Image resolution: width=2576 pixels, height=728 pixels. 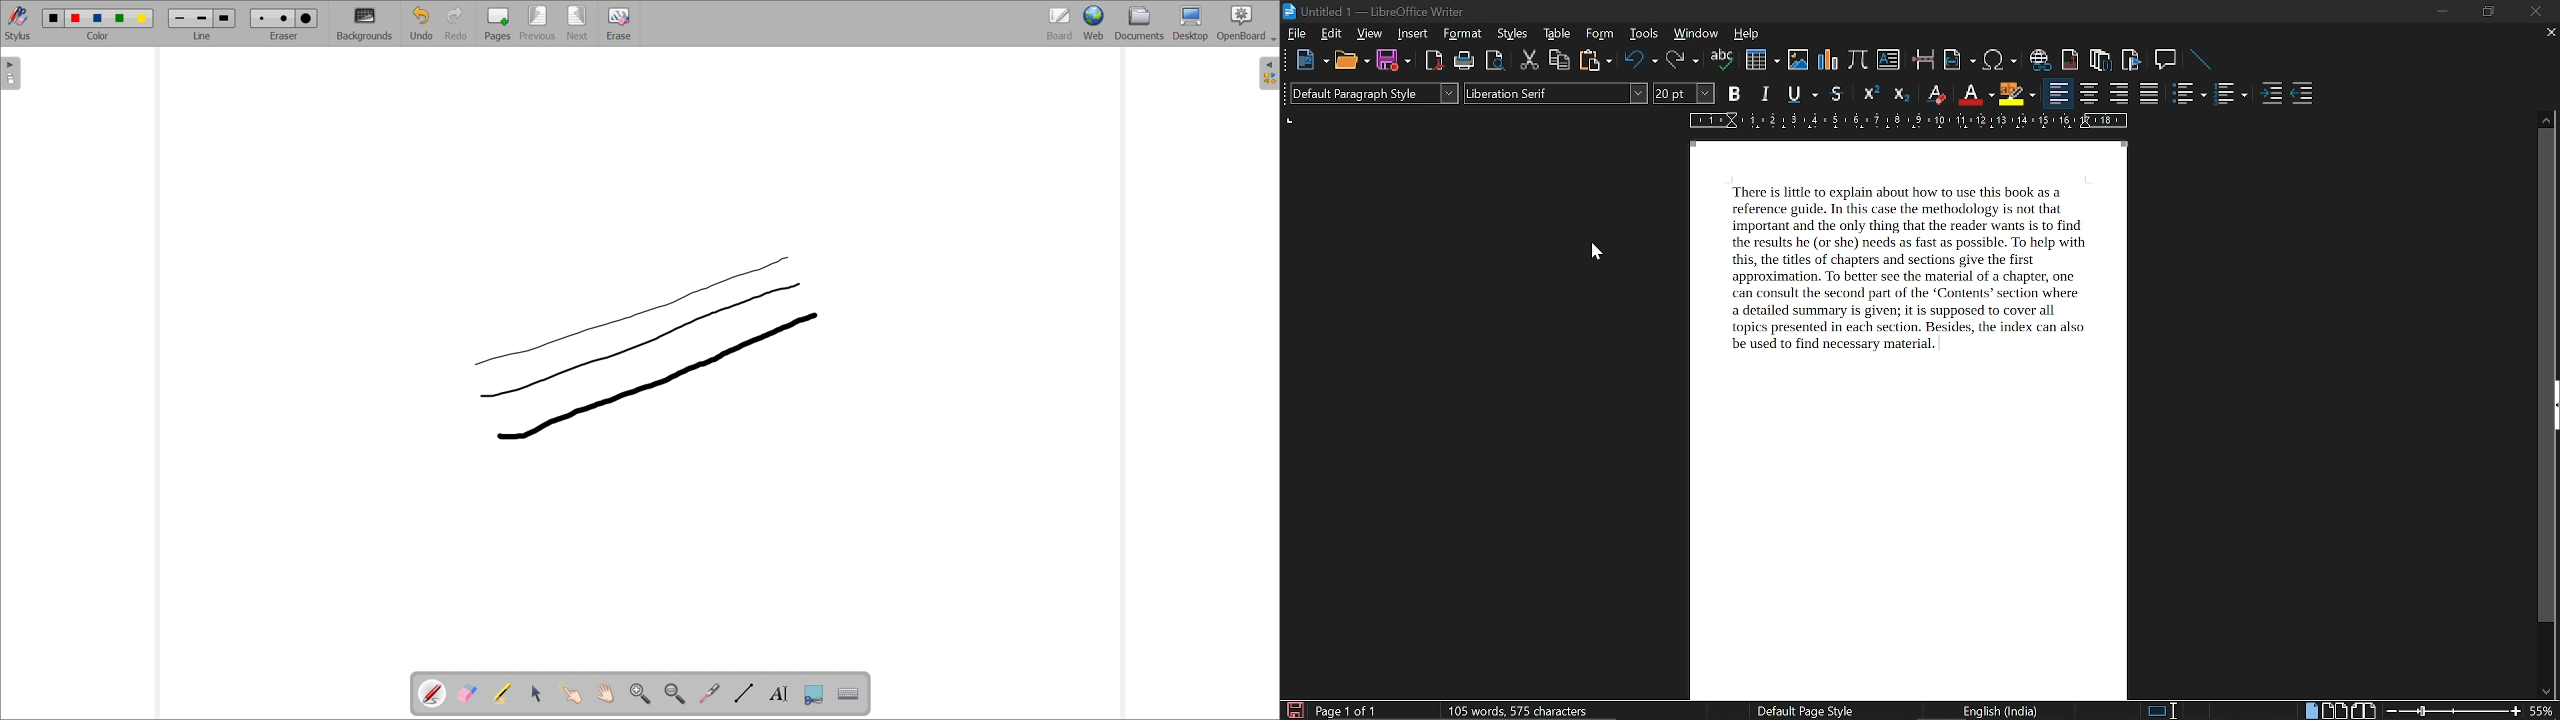 I want to click on insert field, so click(x=1959, y=60).